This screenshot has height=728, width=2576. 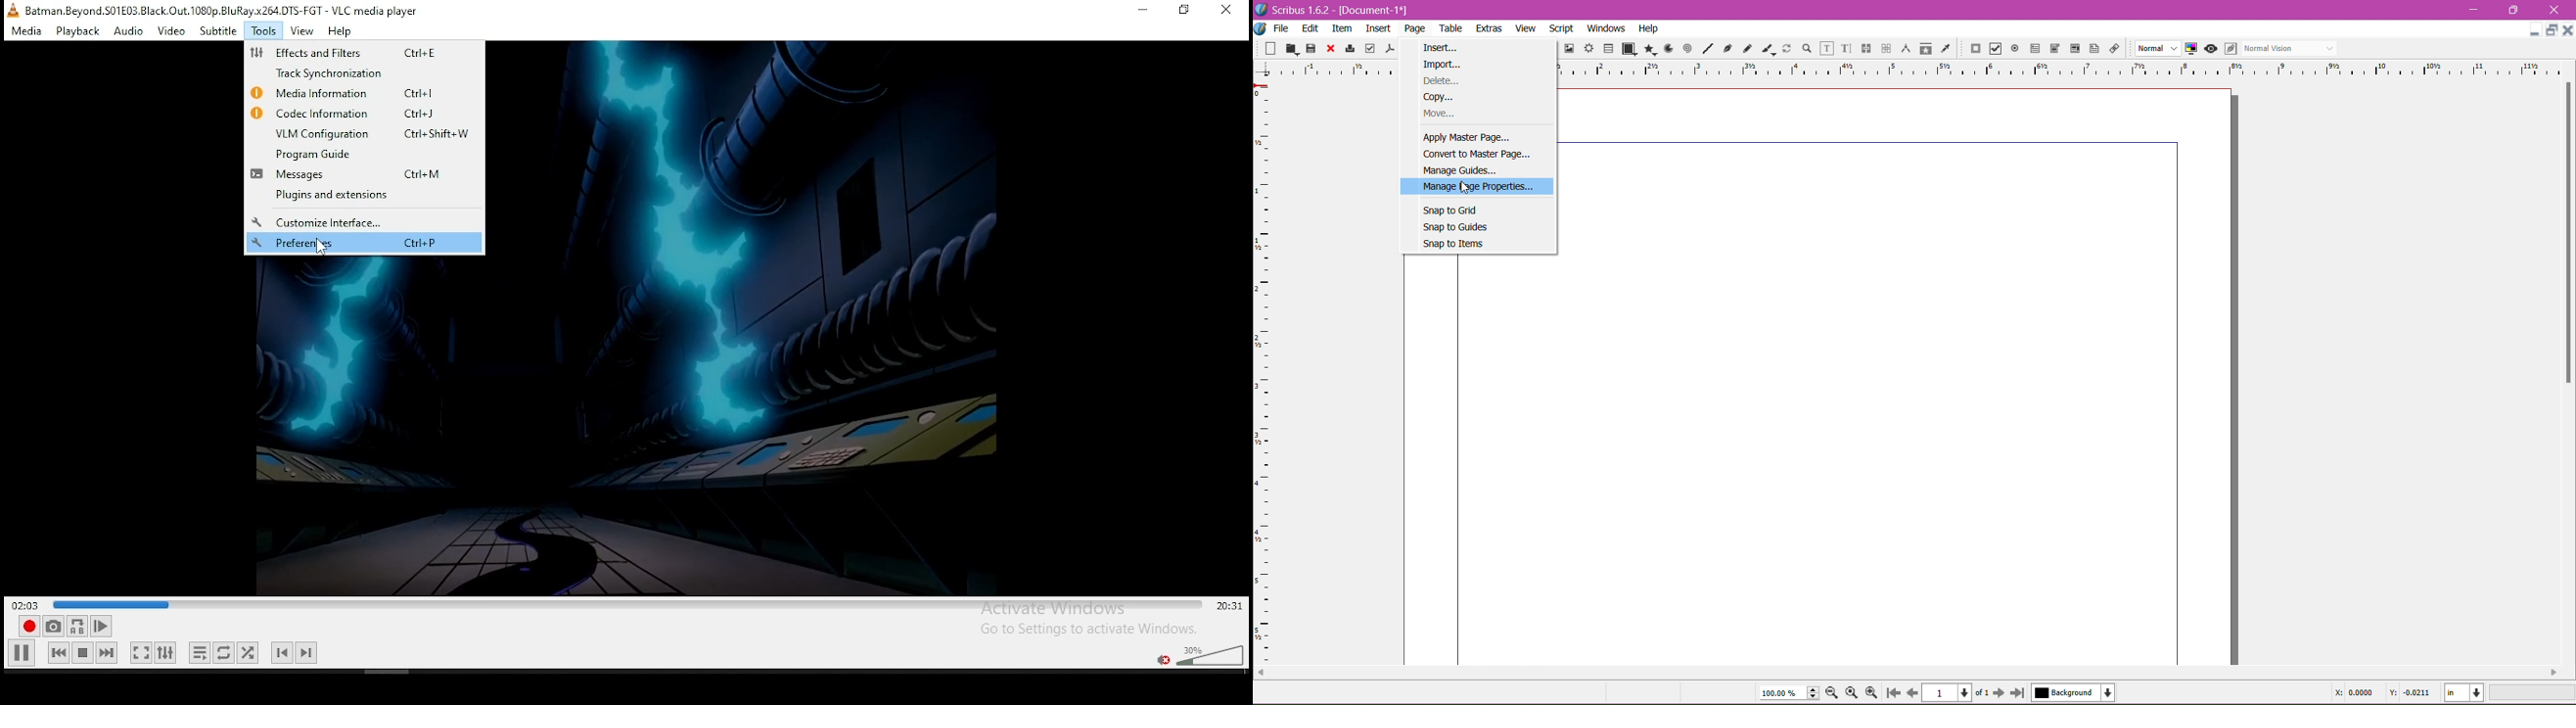 I want to click on Copy, so click(x=1445, y=98).